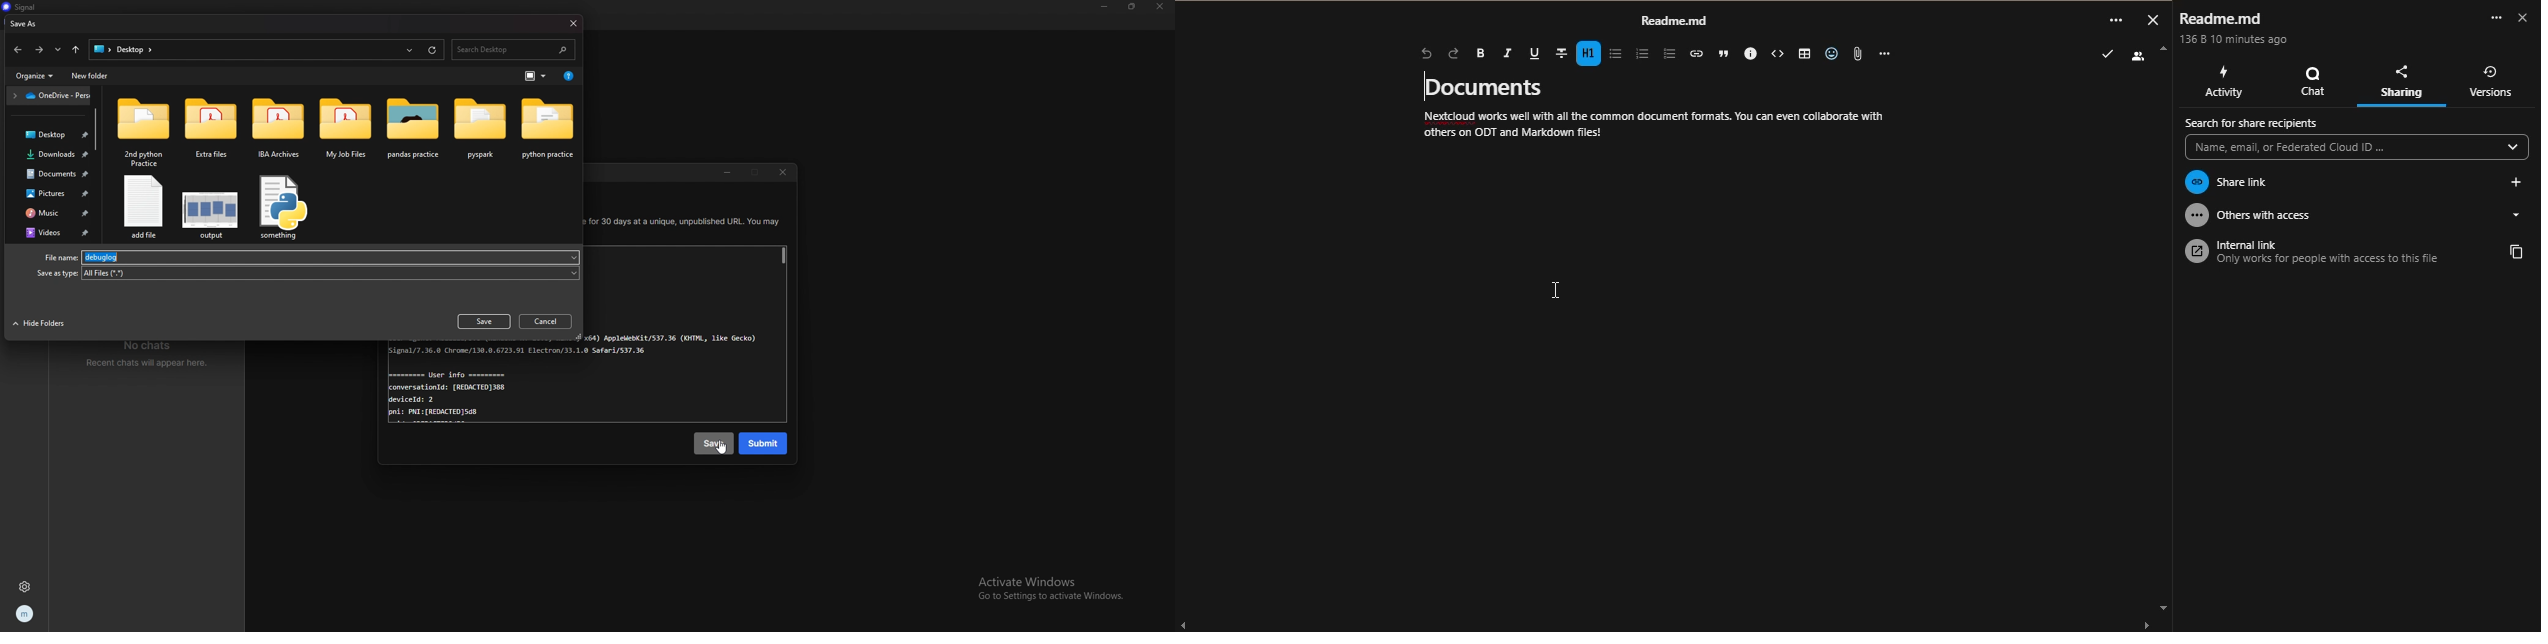 The width and height of the screenshot is (2548, 644). What do you see at coordinates (1696, 53) in the screenshot?
I see `link` at bounding box center [1696, 53].